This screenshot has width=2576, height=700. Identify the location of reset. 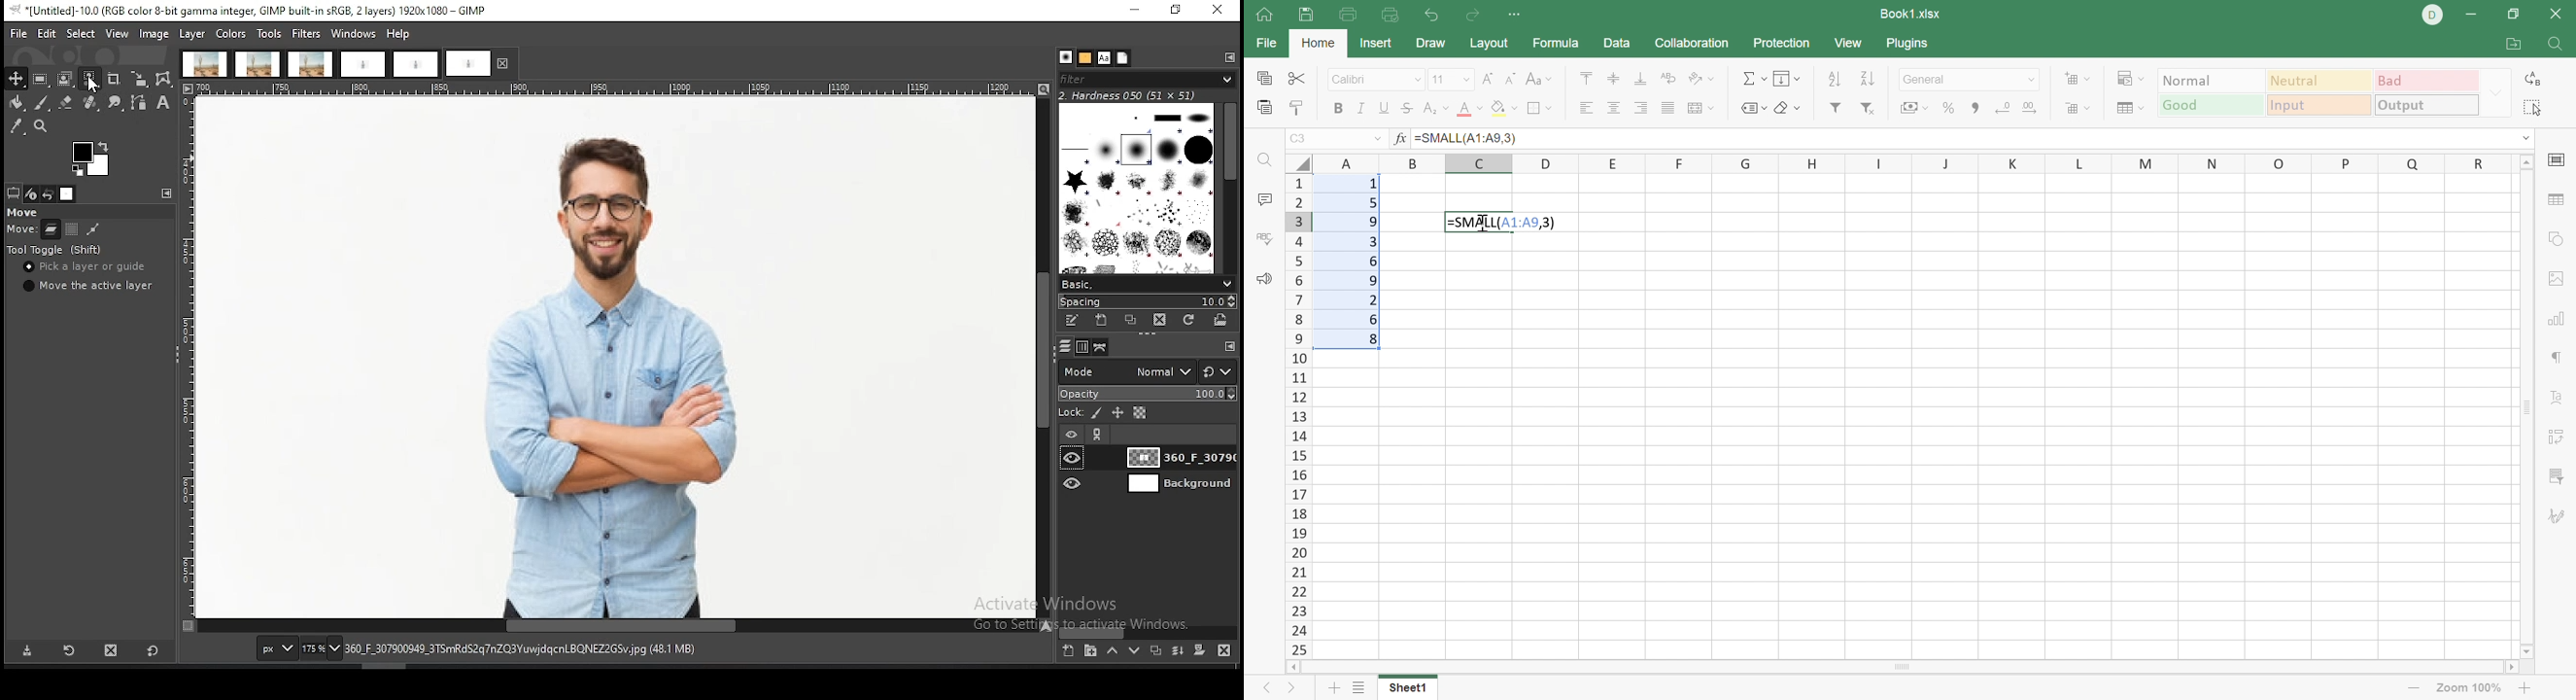
(1219, 370).